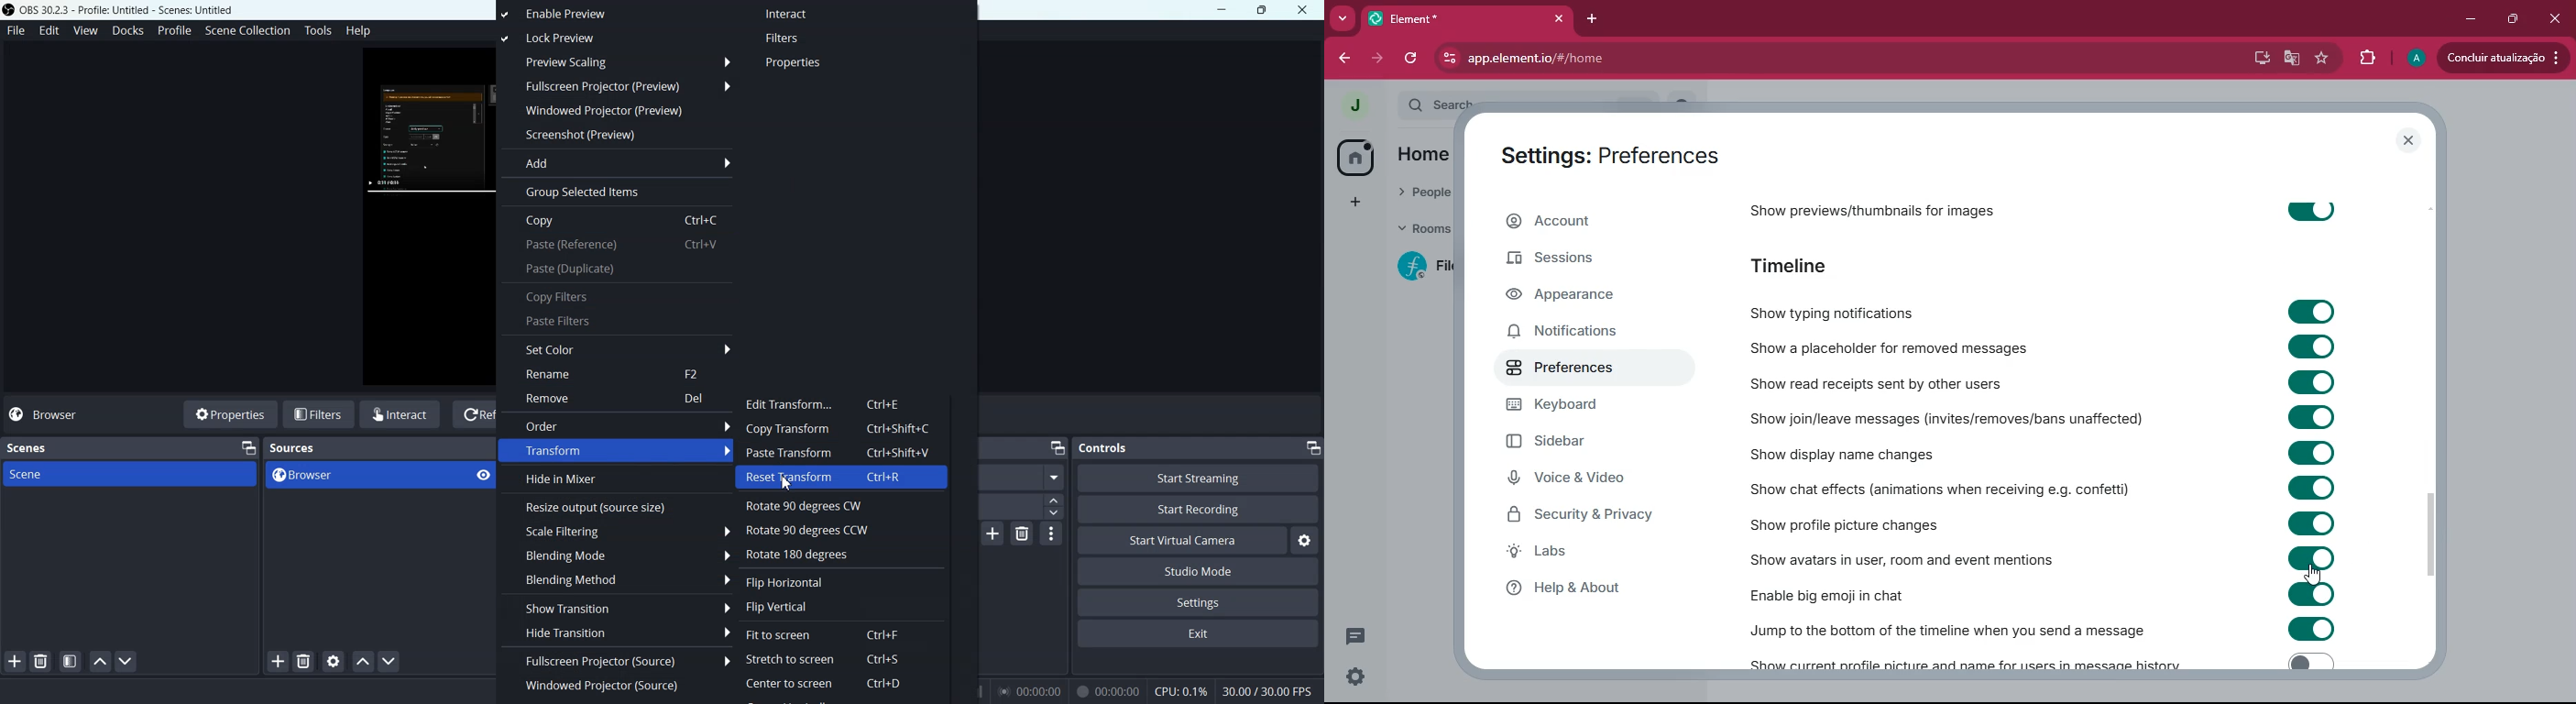 The height and width of the screenshot is (728, 2576). What do you see at coordinates (2317, 631) in the screenshot?
I see `toggle on ` at bounding box center [2317, 631].